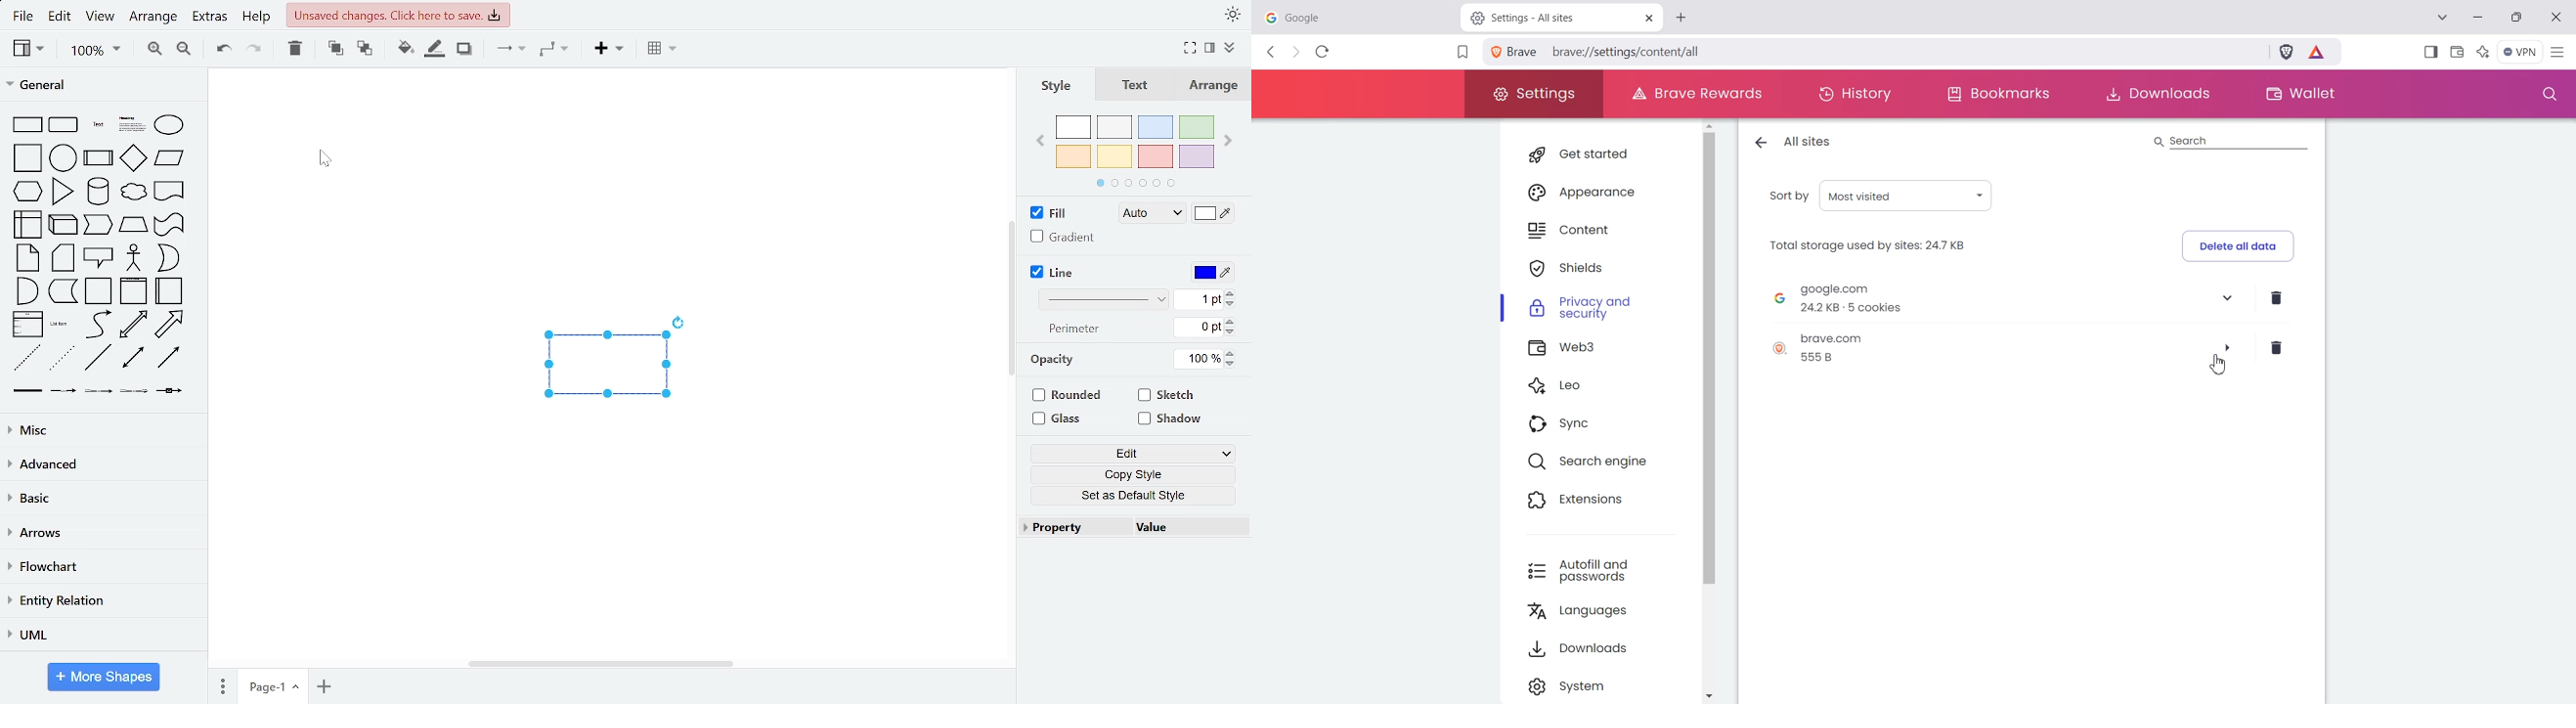 The image size is (2576, 728). What do you see at coordinates (334, 50) in the screenshot?
I see `to front` at bounding box center [334, 50].